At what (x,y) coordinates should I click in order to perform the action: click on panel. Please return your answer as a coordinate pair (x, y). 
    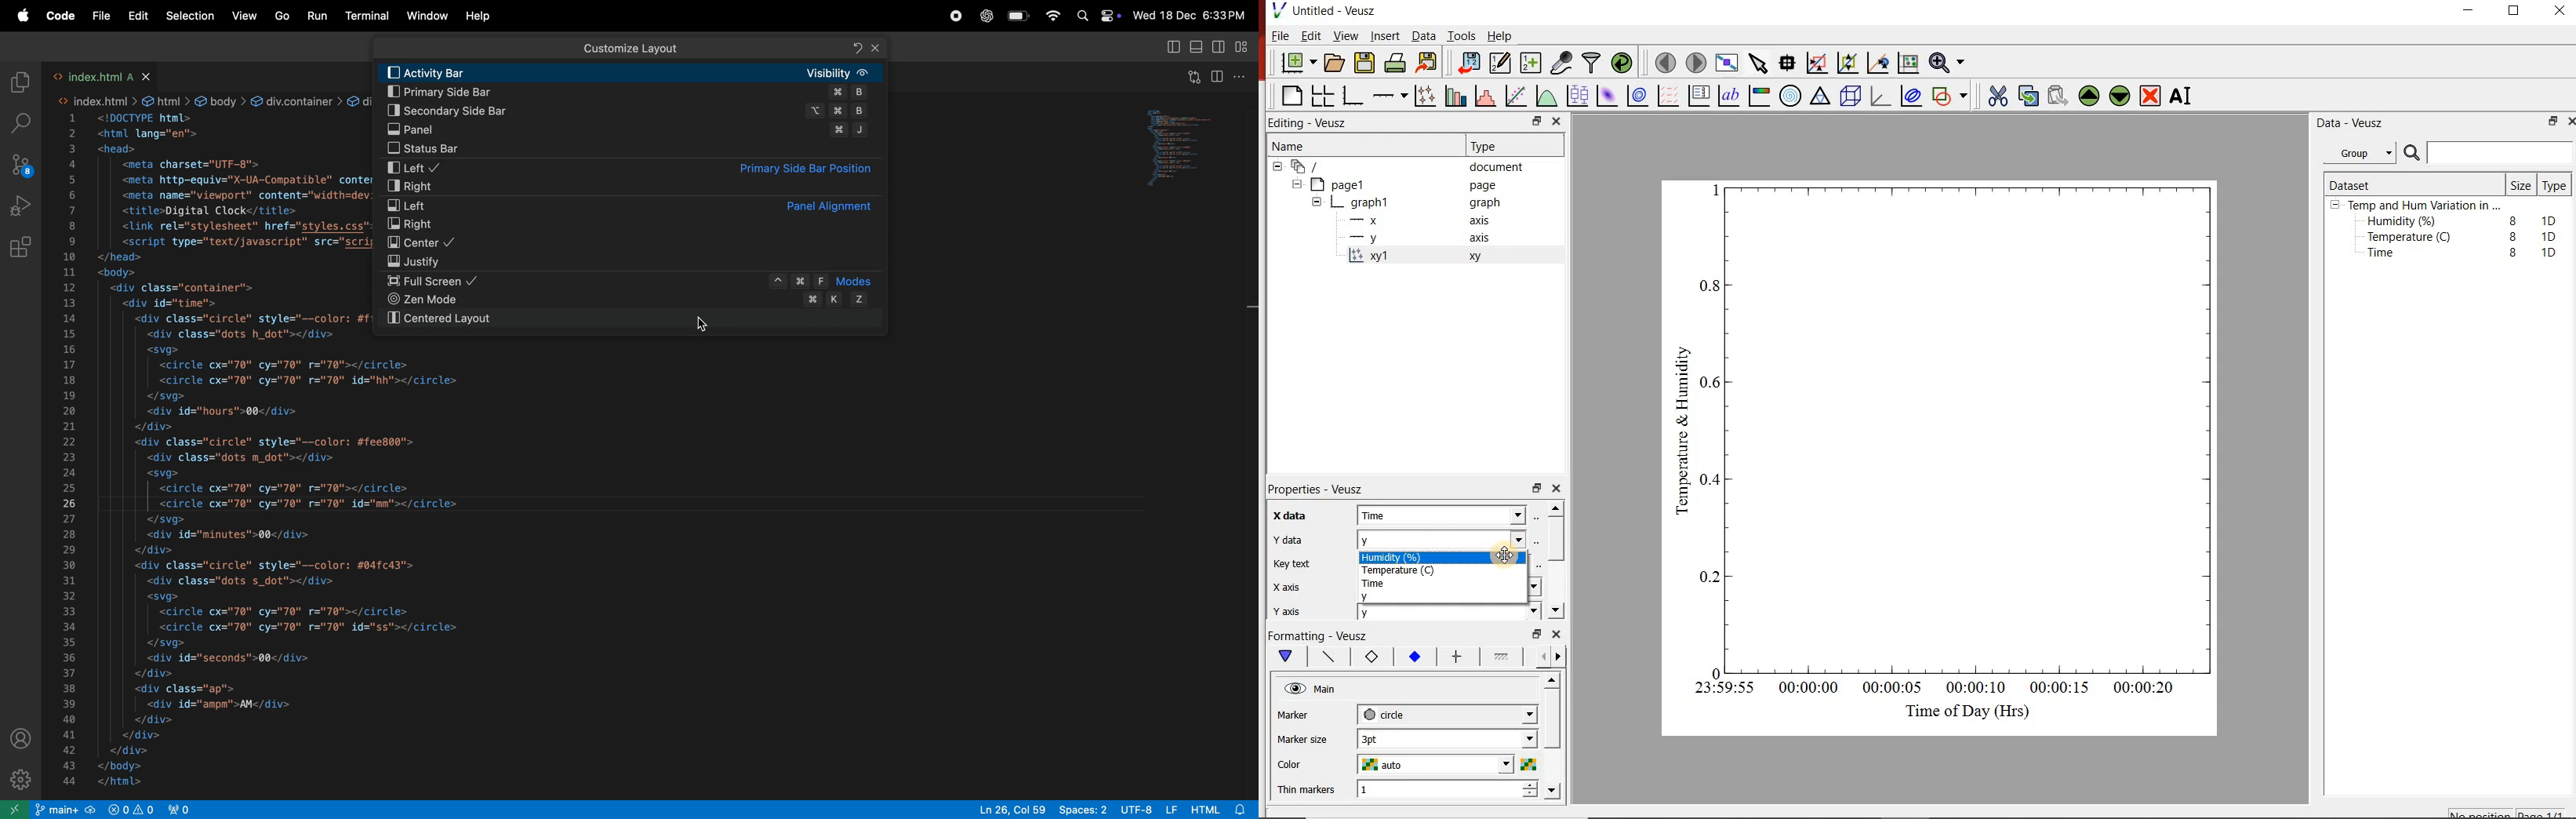
    Looking at the image, I should click on (635, 130).